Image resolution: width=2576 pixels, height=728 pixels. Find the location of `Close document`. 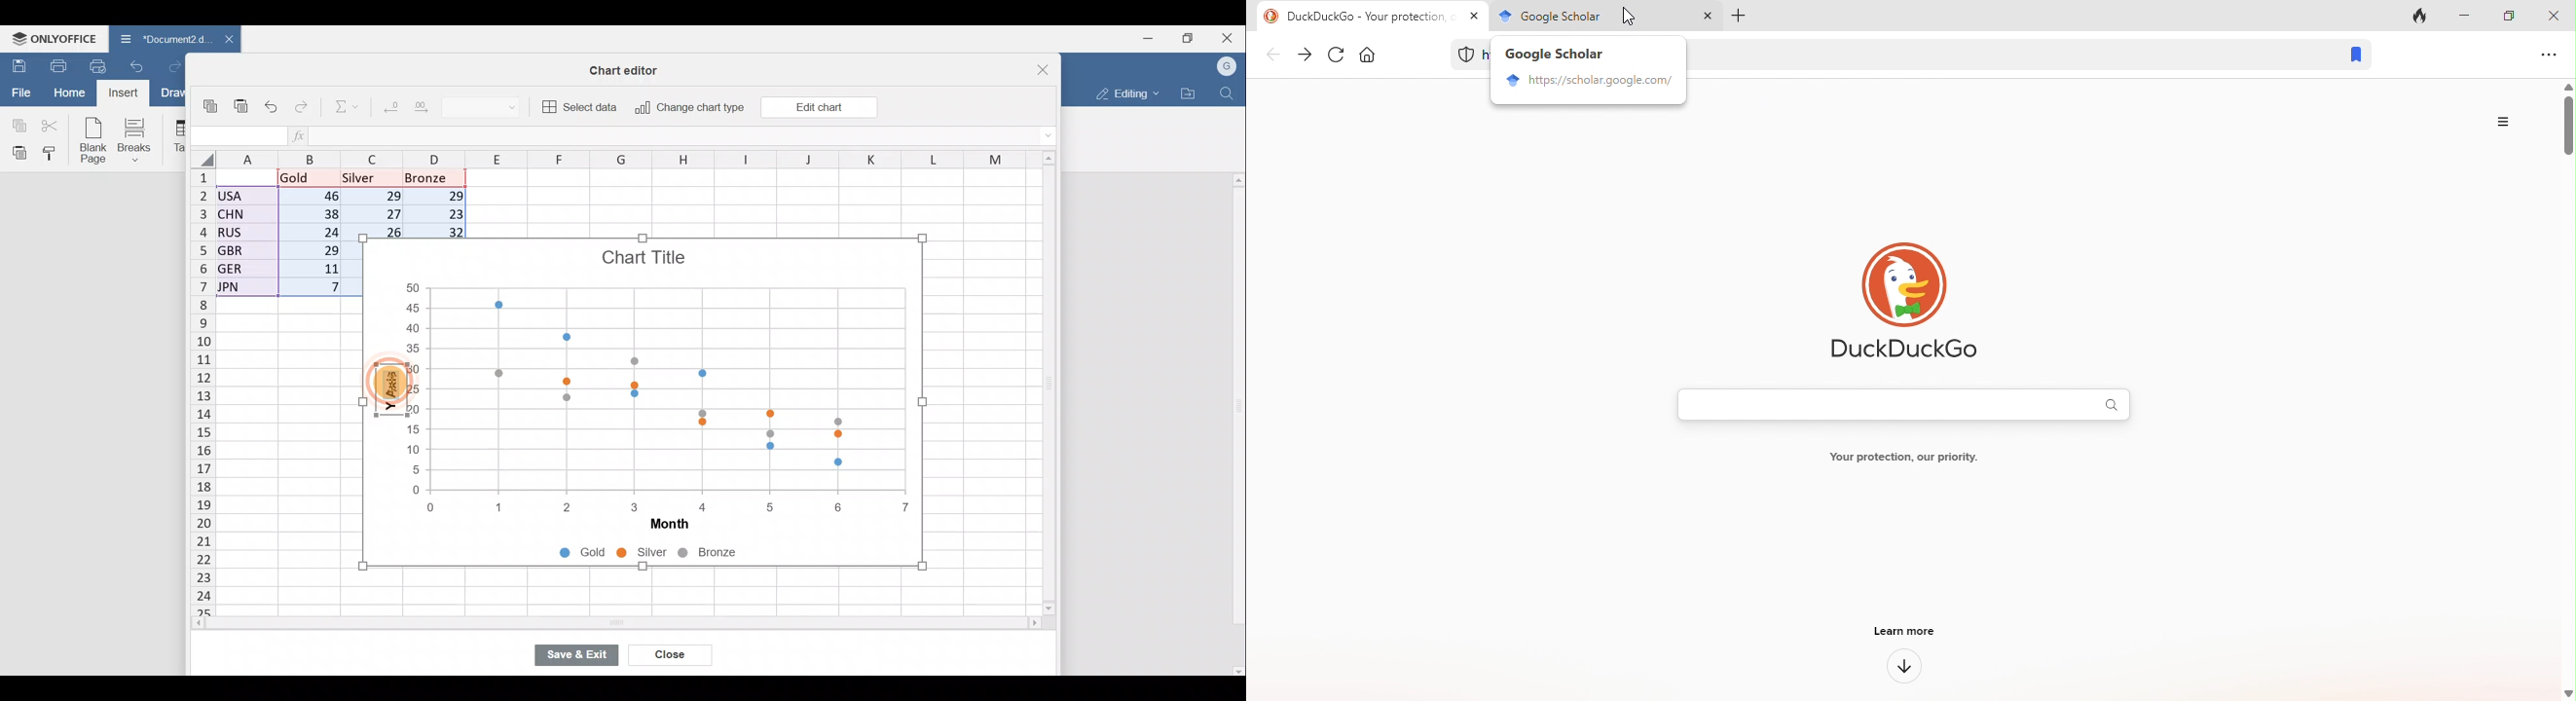

Close document is located at coordinates (222, 40).